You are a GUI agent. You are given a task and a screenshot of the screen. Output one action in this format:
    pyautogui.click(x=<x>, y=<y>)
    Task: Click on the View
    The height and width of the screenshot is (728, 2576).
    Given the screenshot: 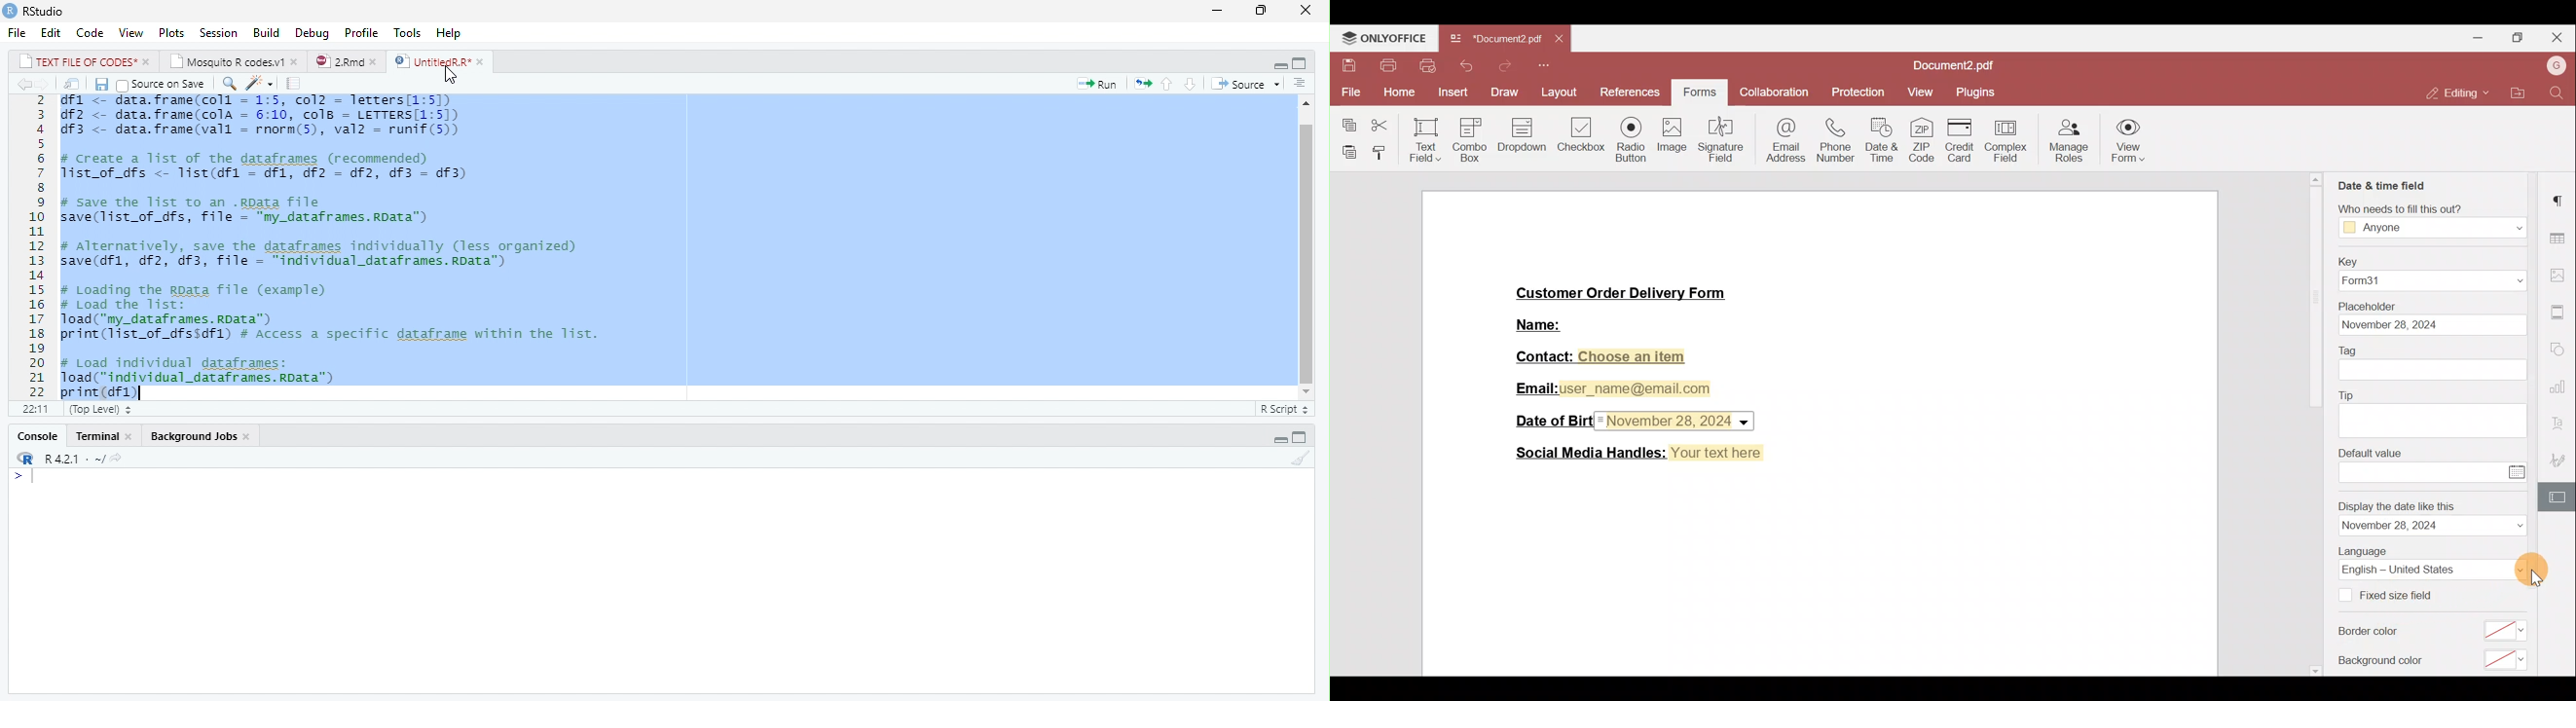 What is the action you would take?
    pyautogui.click(x=131, y=33)
    